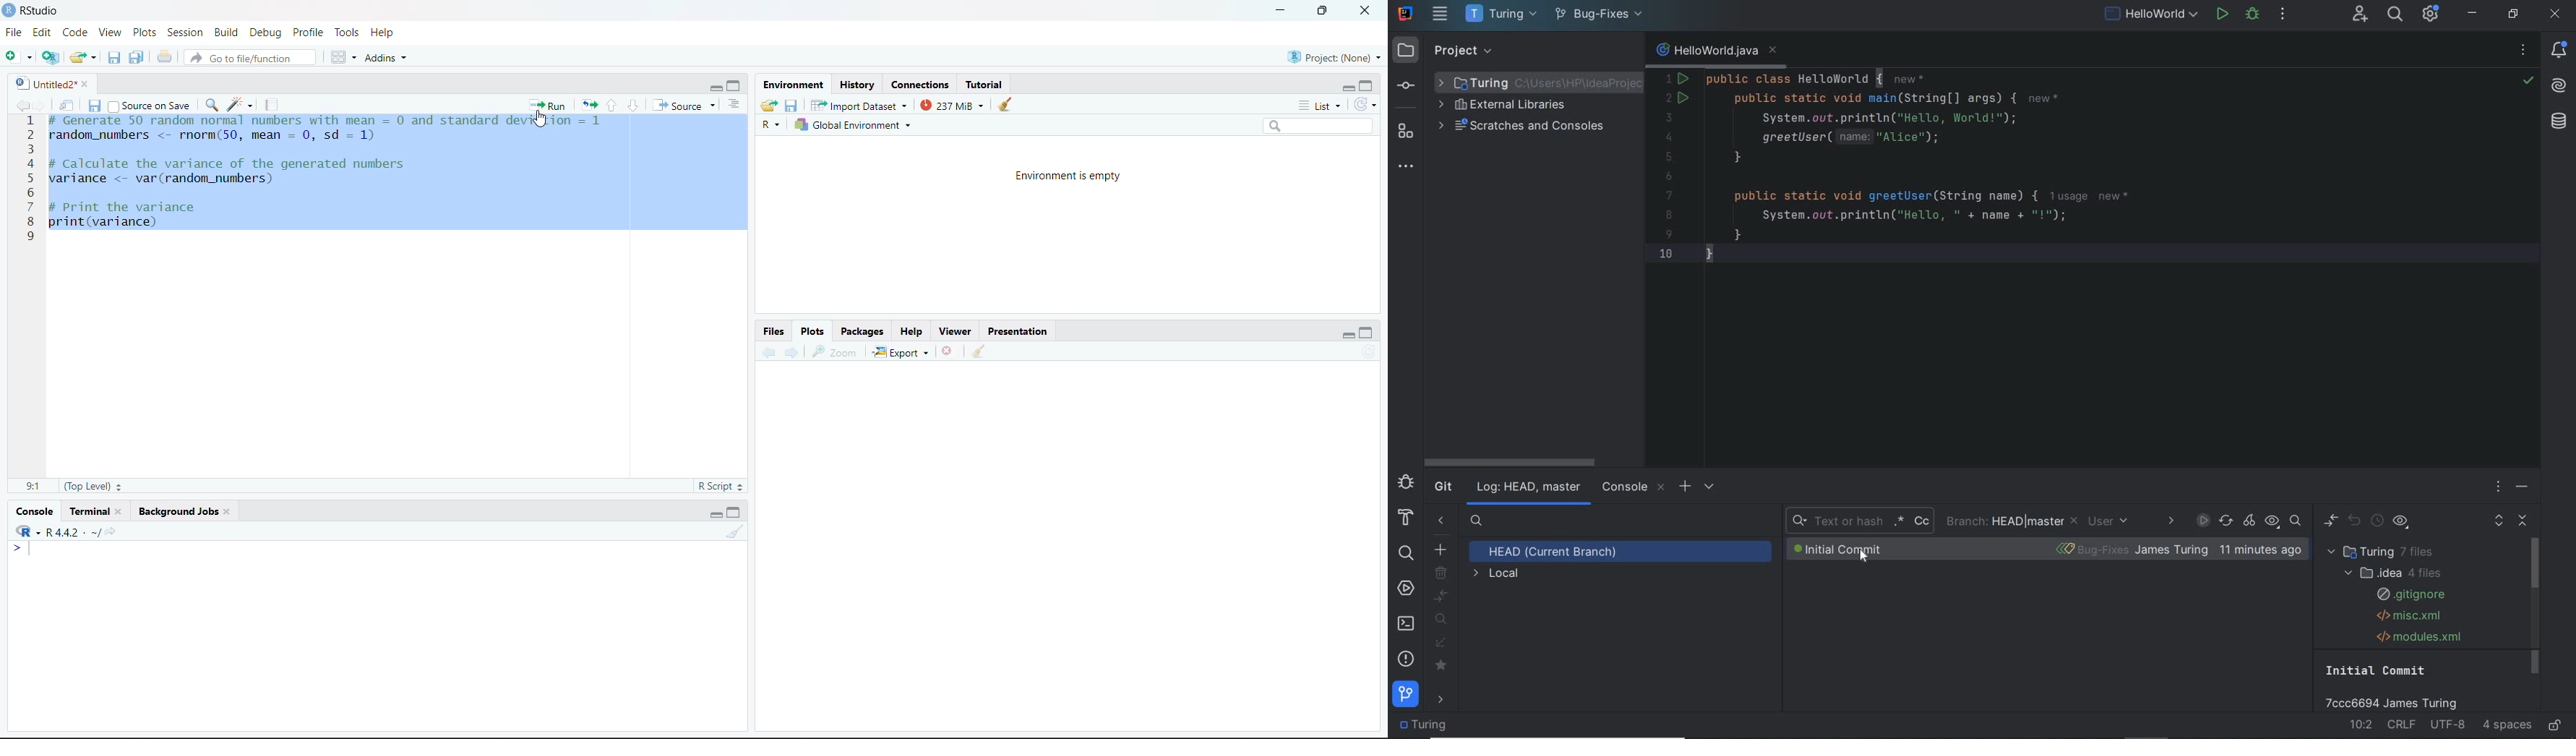 This screenshot has width=2576, height=756. Describe the element at coordinates (1408, 86) in the screenshot. I see `commit` at that location.